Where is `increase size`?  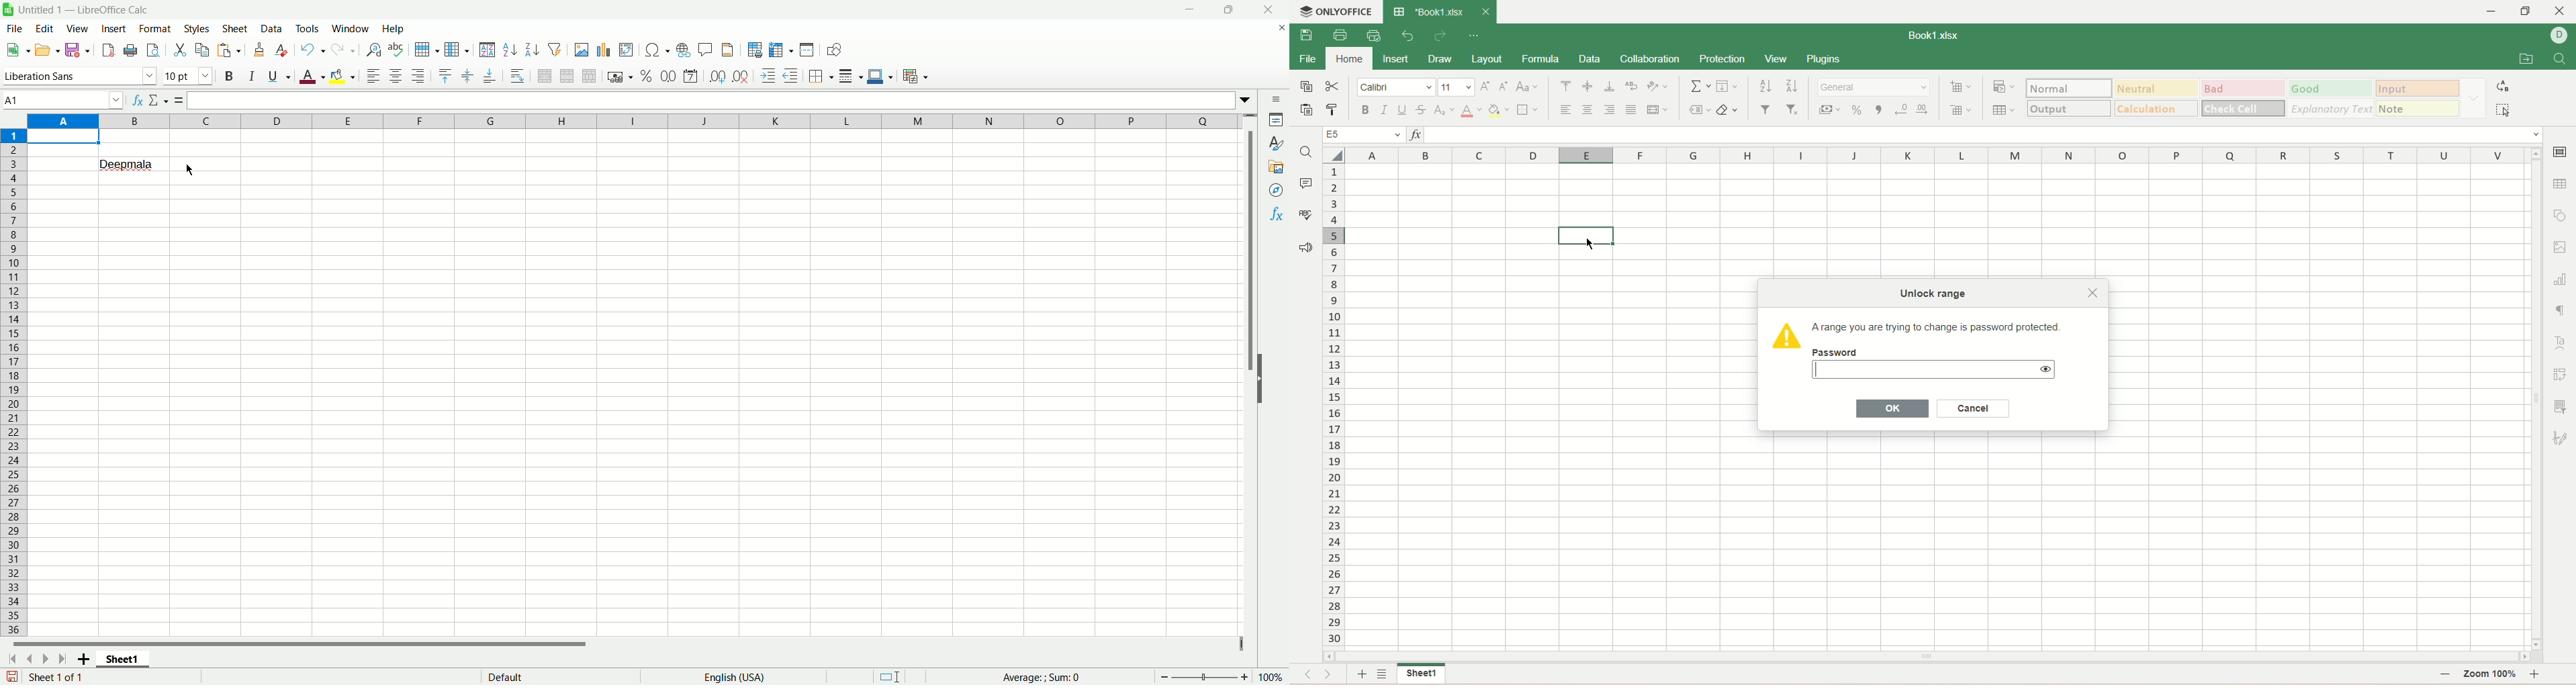
increase size is located at coordinates (1486, 87).